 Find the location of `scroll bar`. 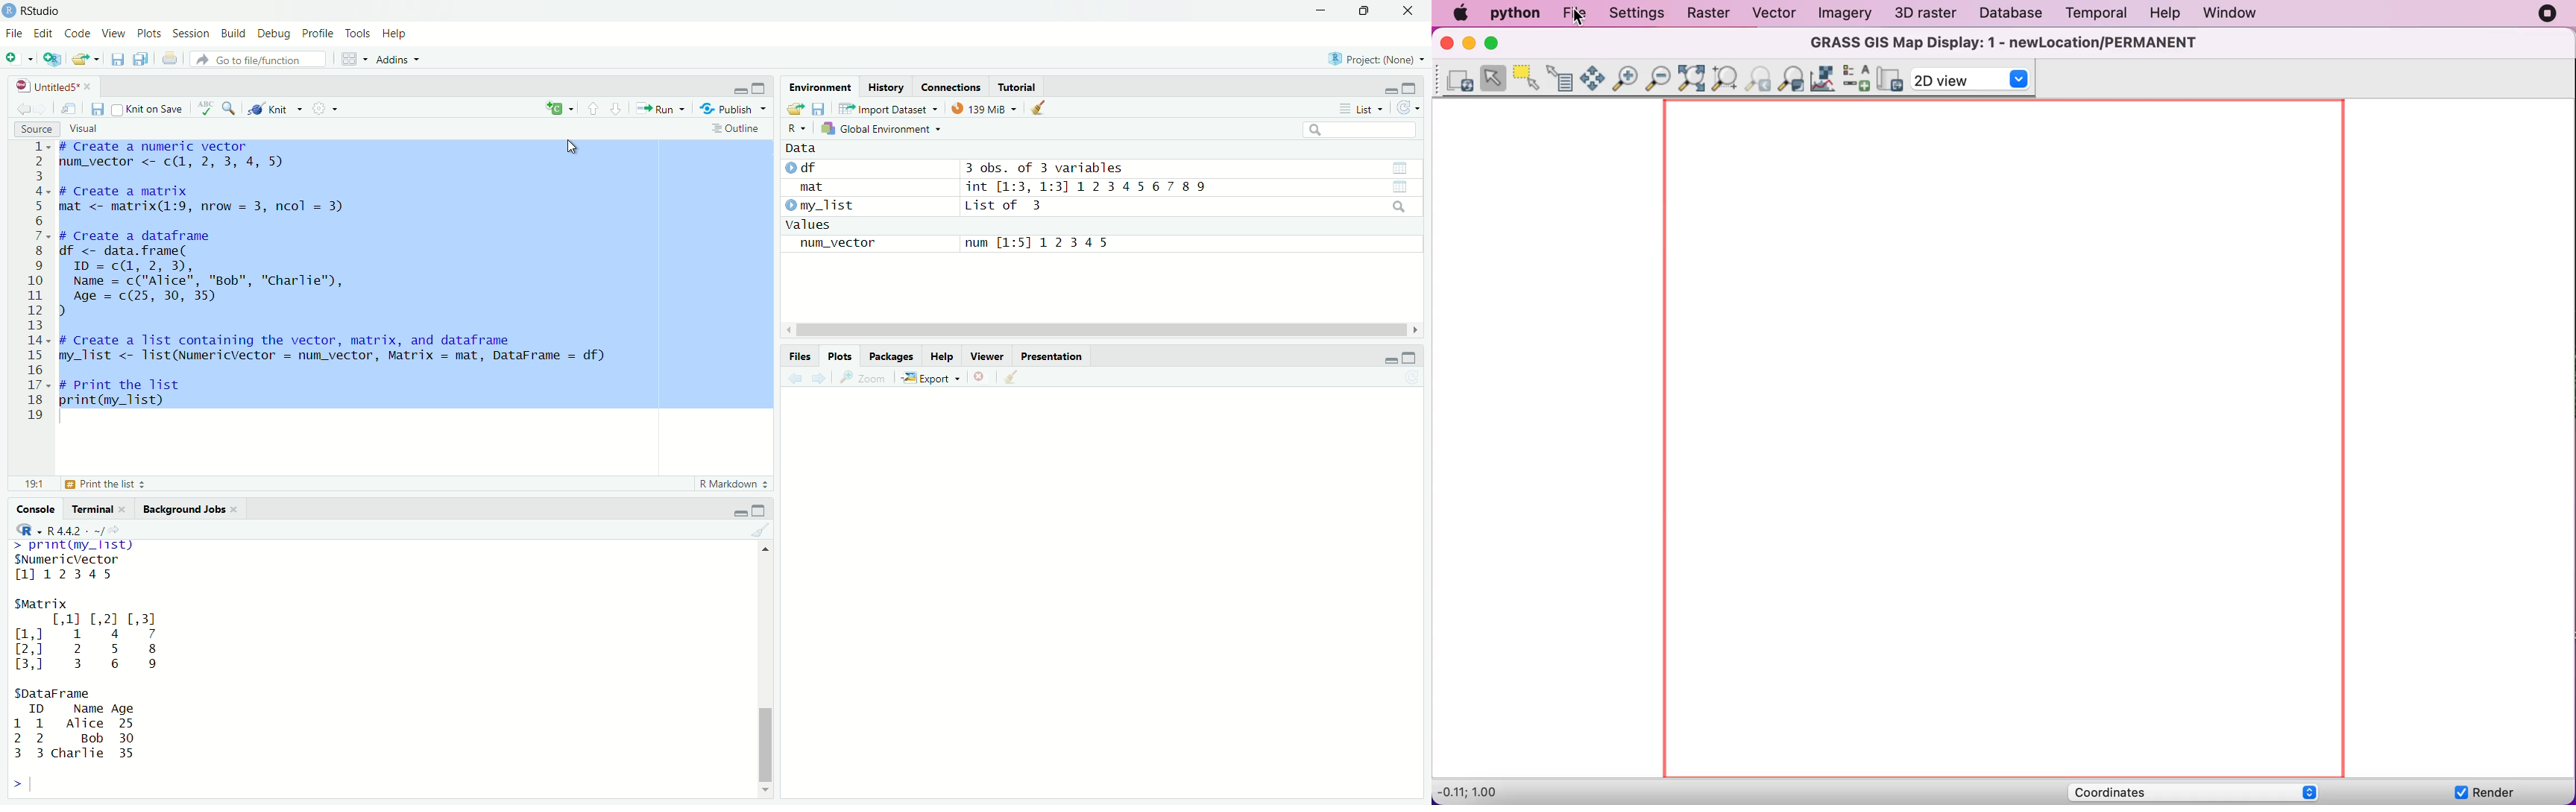

scroll bar is located at coordinates (1092, 329).